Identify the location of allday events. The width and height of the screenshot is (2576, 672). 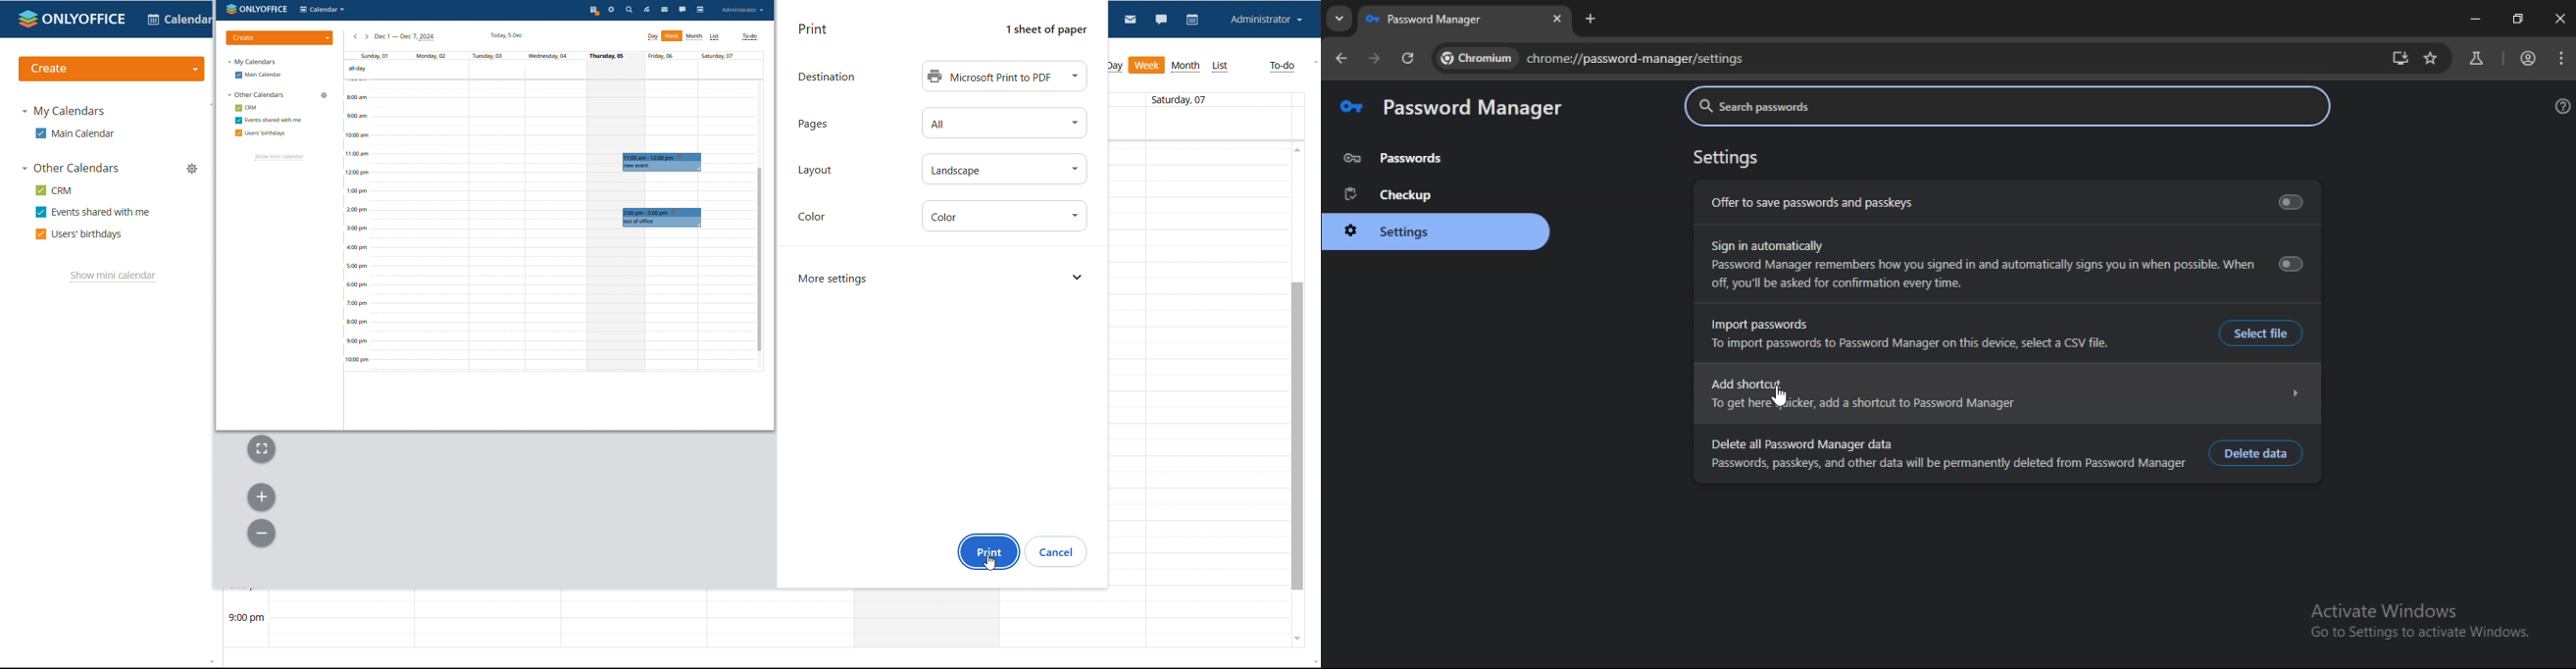
(1202, 123).